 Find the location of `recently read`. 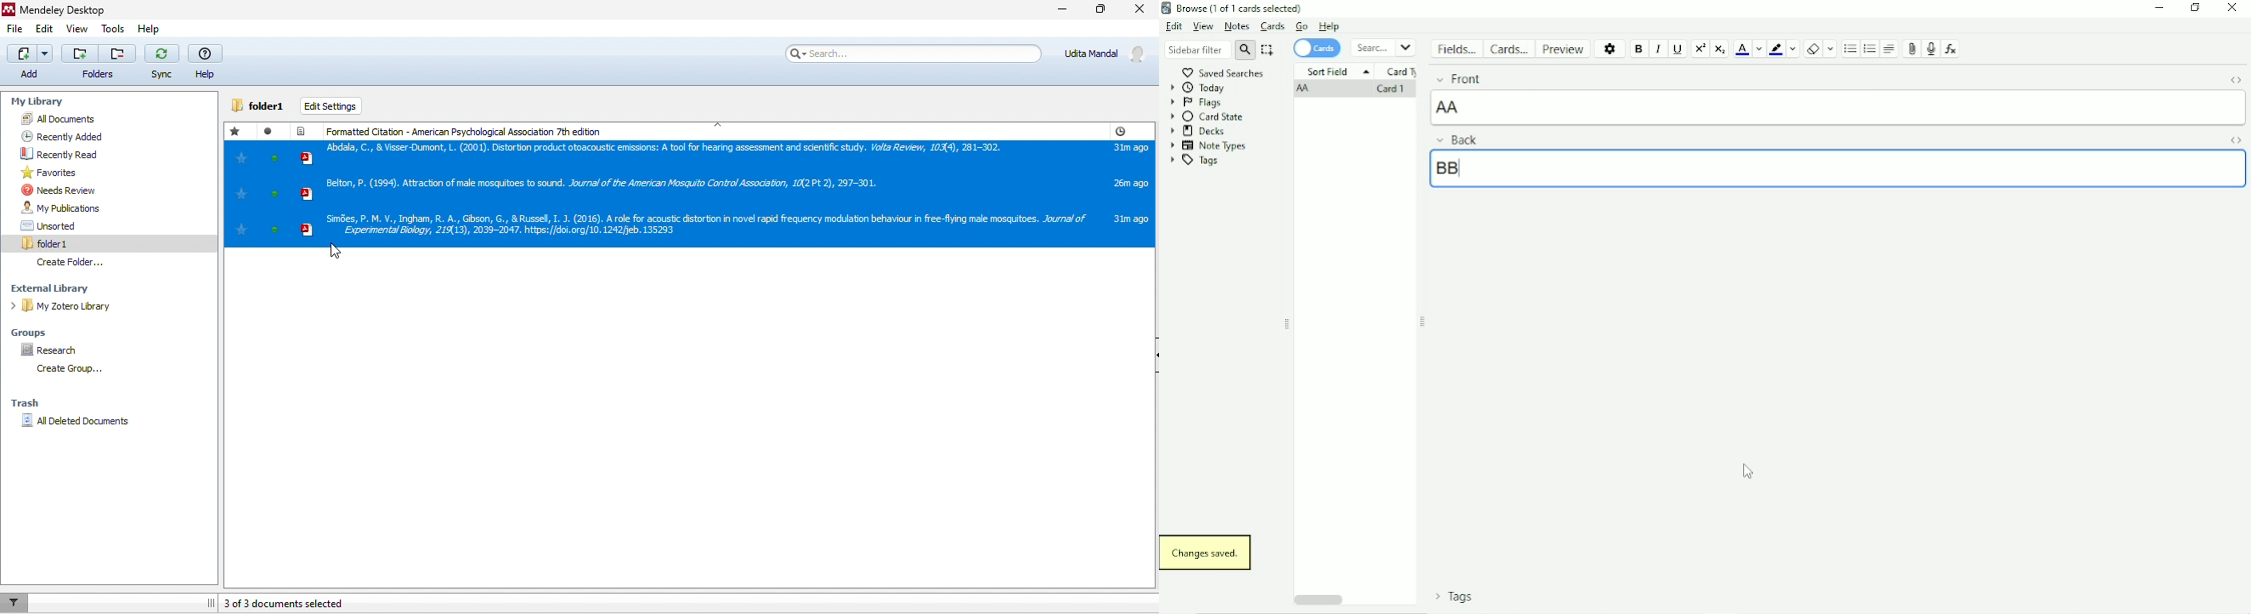

recently read is located at coordinates (56, 153).